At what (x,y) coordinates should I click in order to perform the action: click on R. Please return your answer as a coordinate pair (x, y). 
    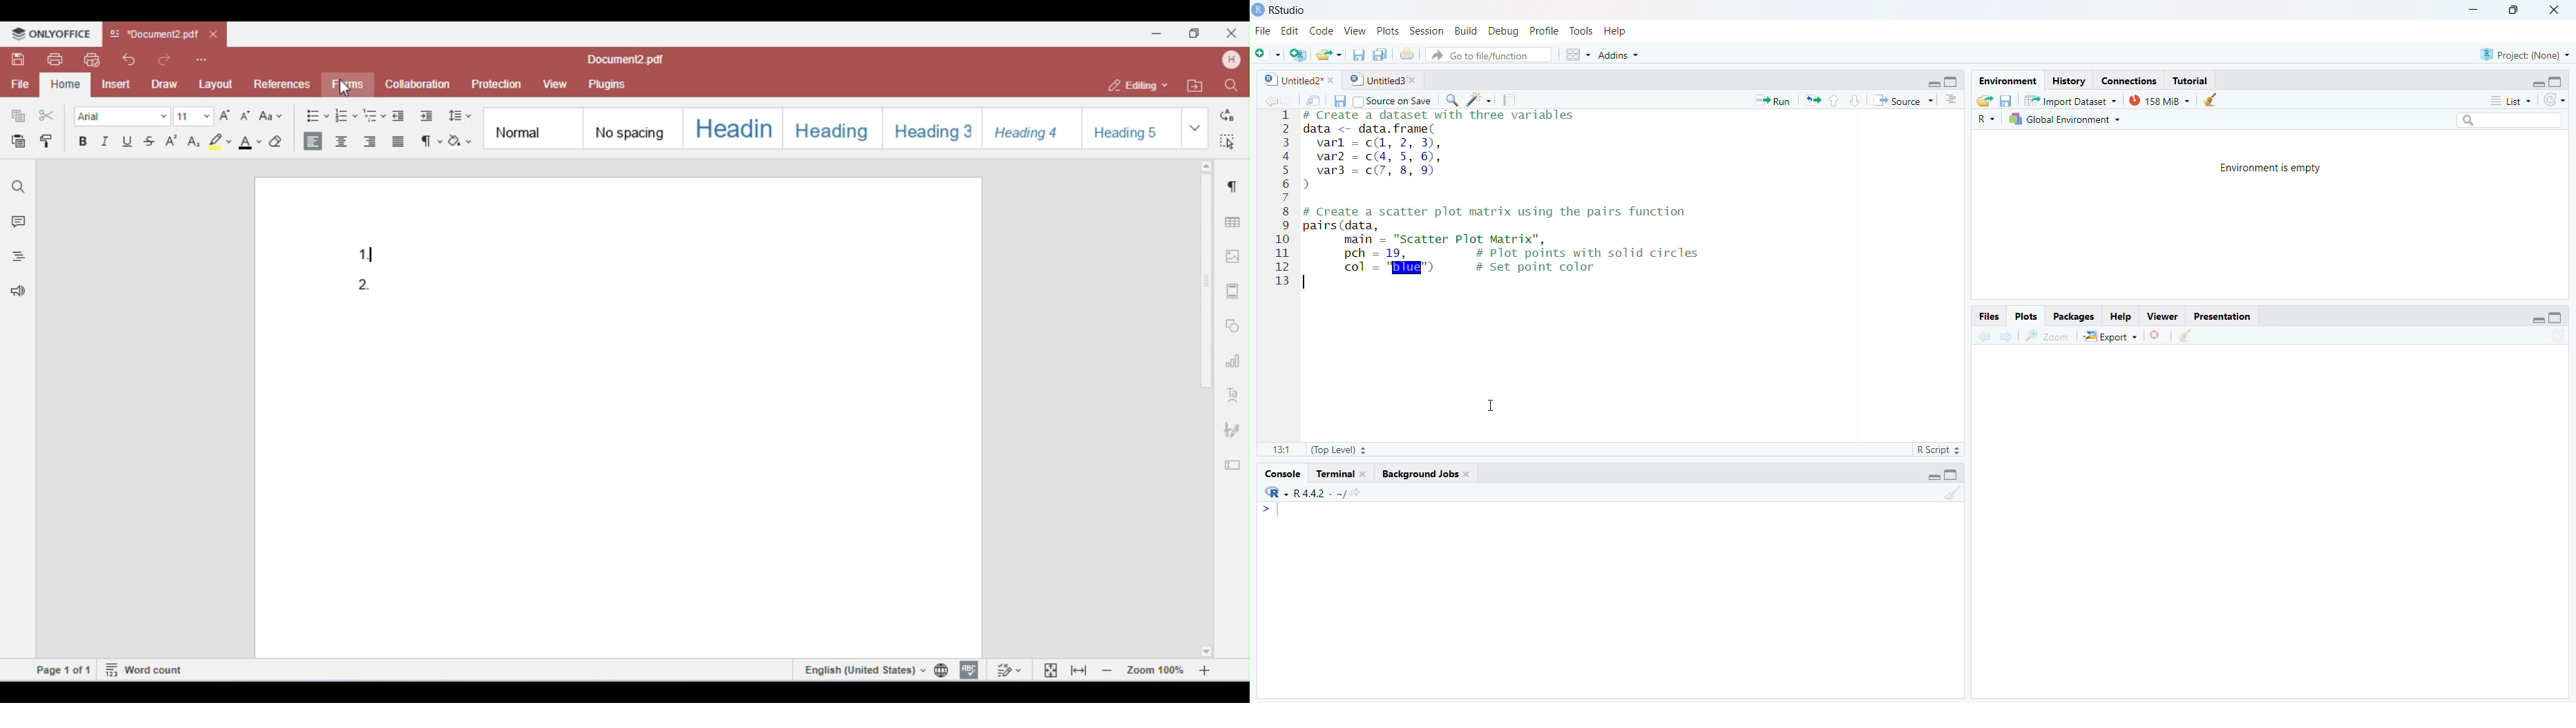
    Looking at the image, I should click on (1272, 492).